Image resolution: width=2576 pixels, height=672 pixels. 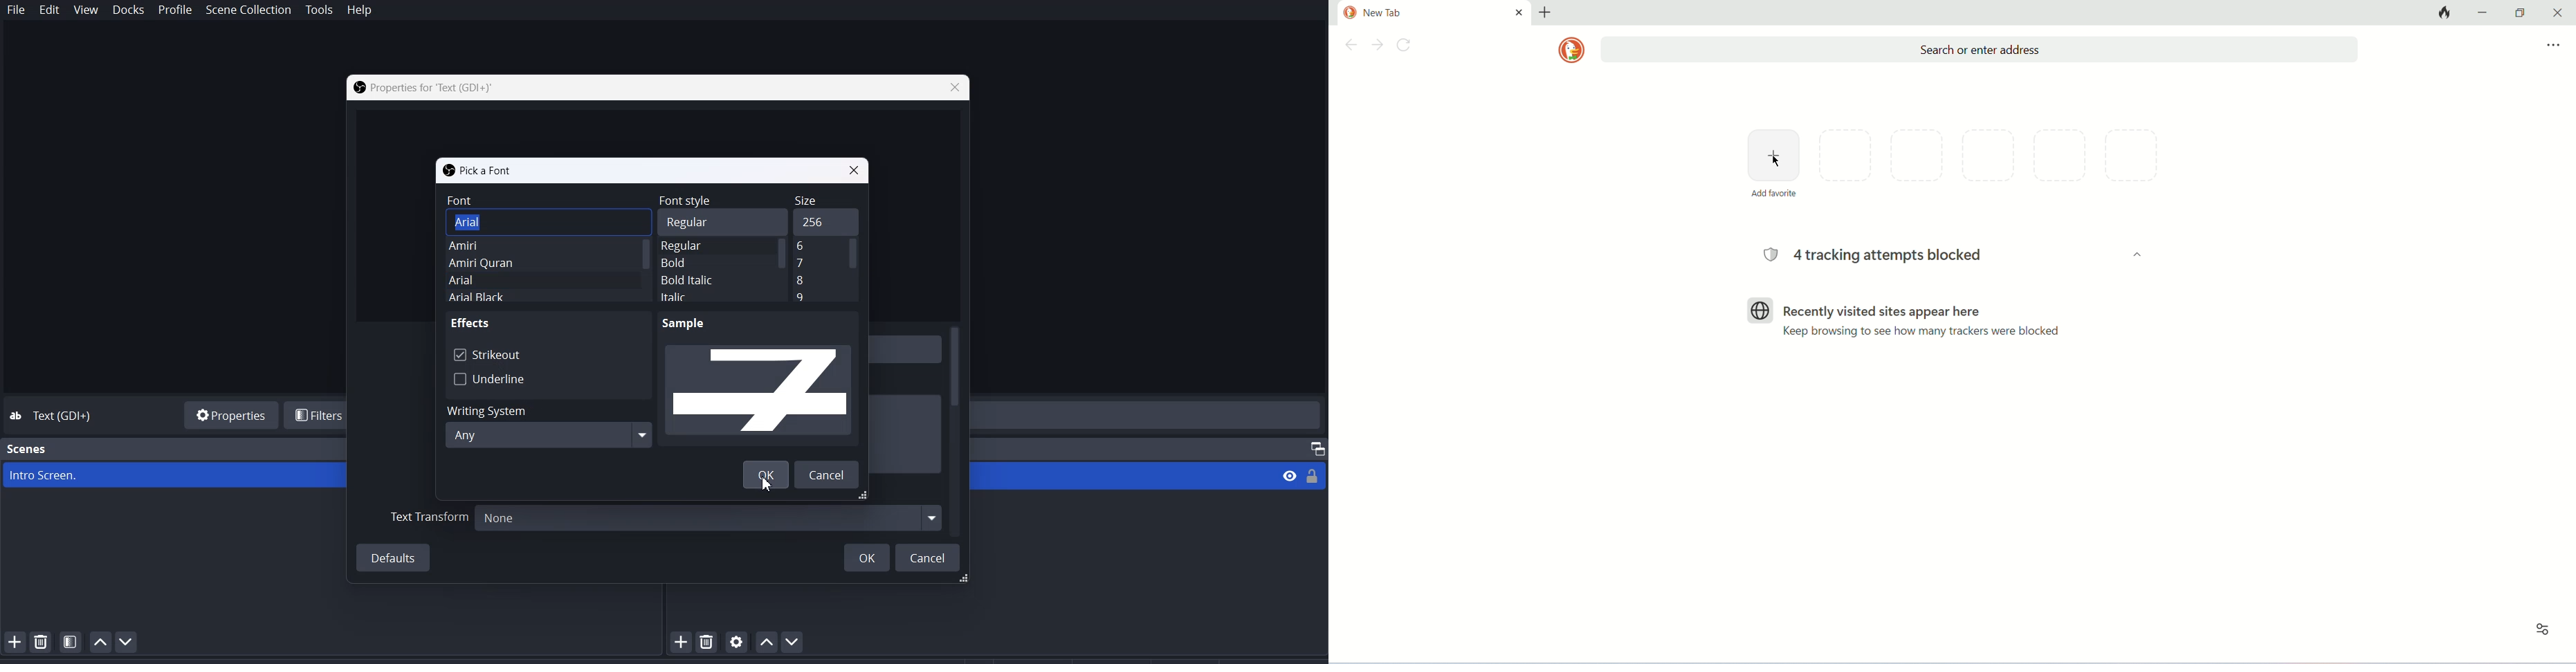 I want to click on View, so click(x=86, y=10).